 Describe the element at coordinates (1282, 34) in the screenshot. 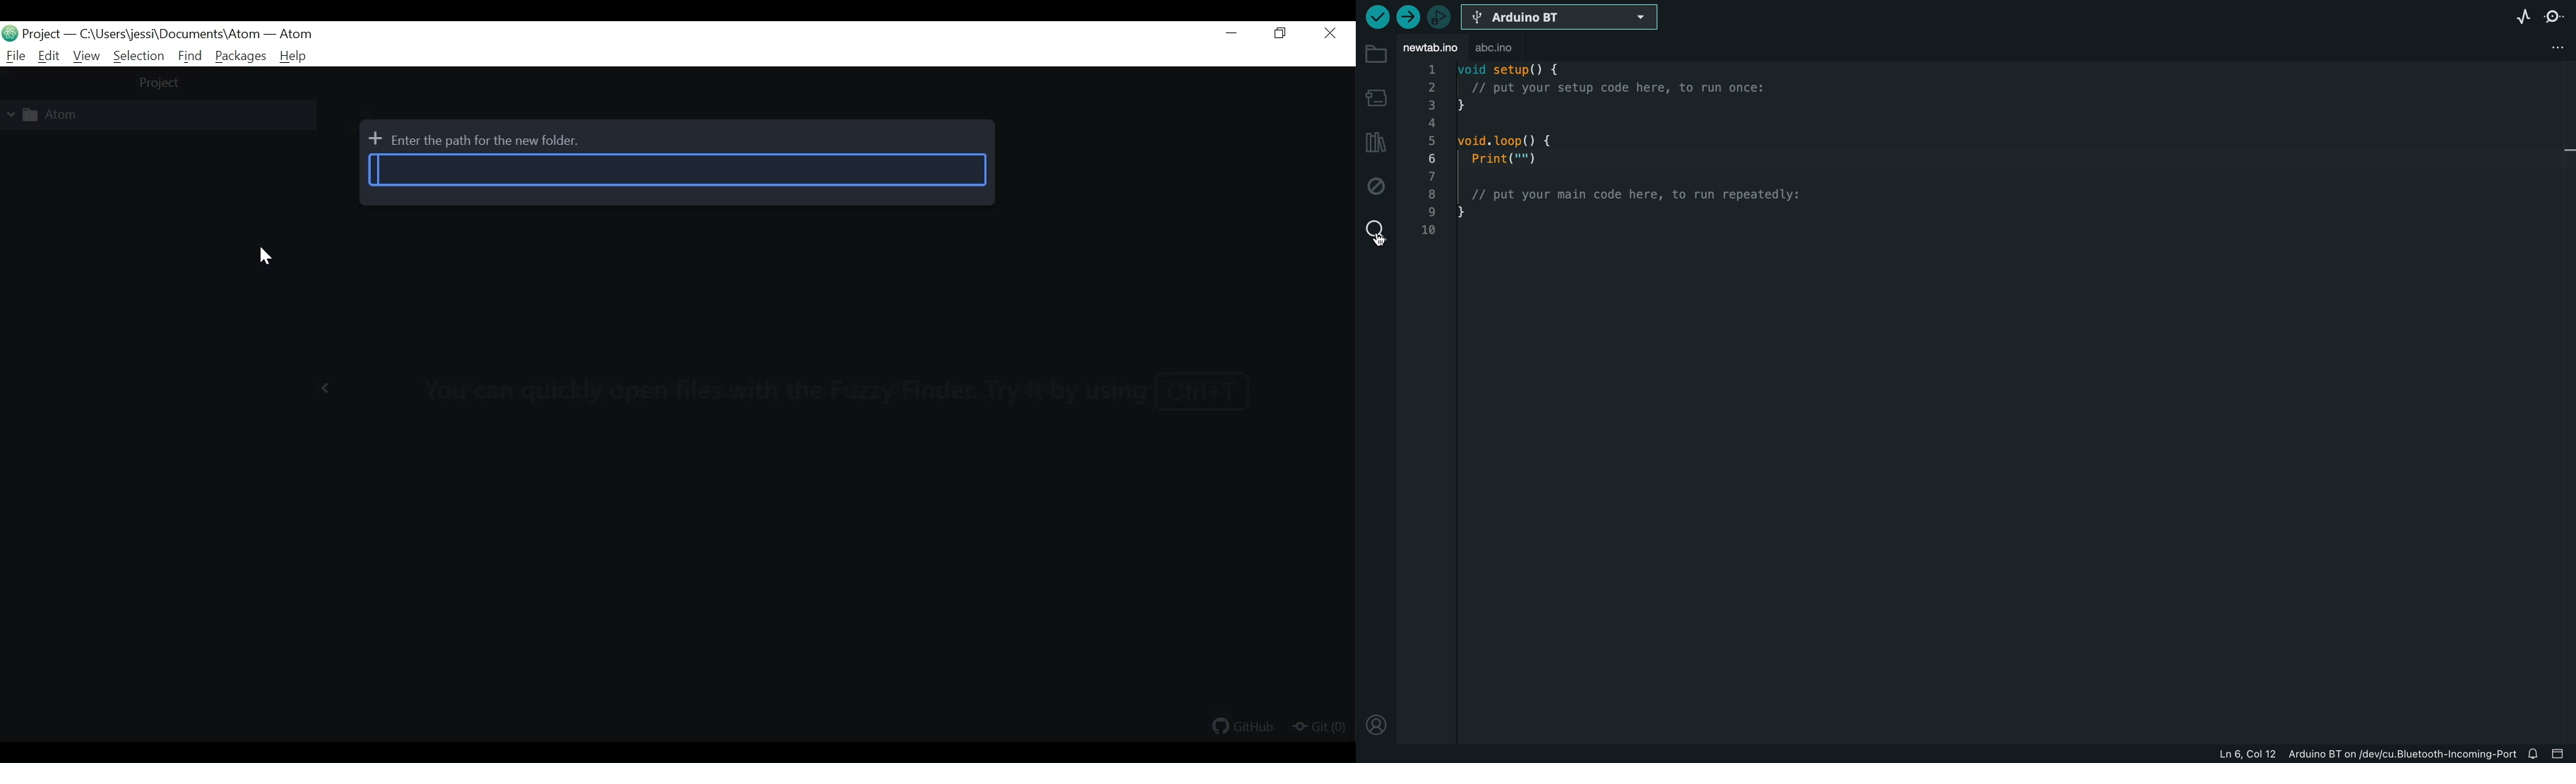

I see `Restore` at that location.